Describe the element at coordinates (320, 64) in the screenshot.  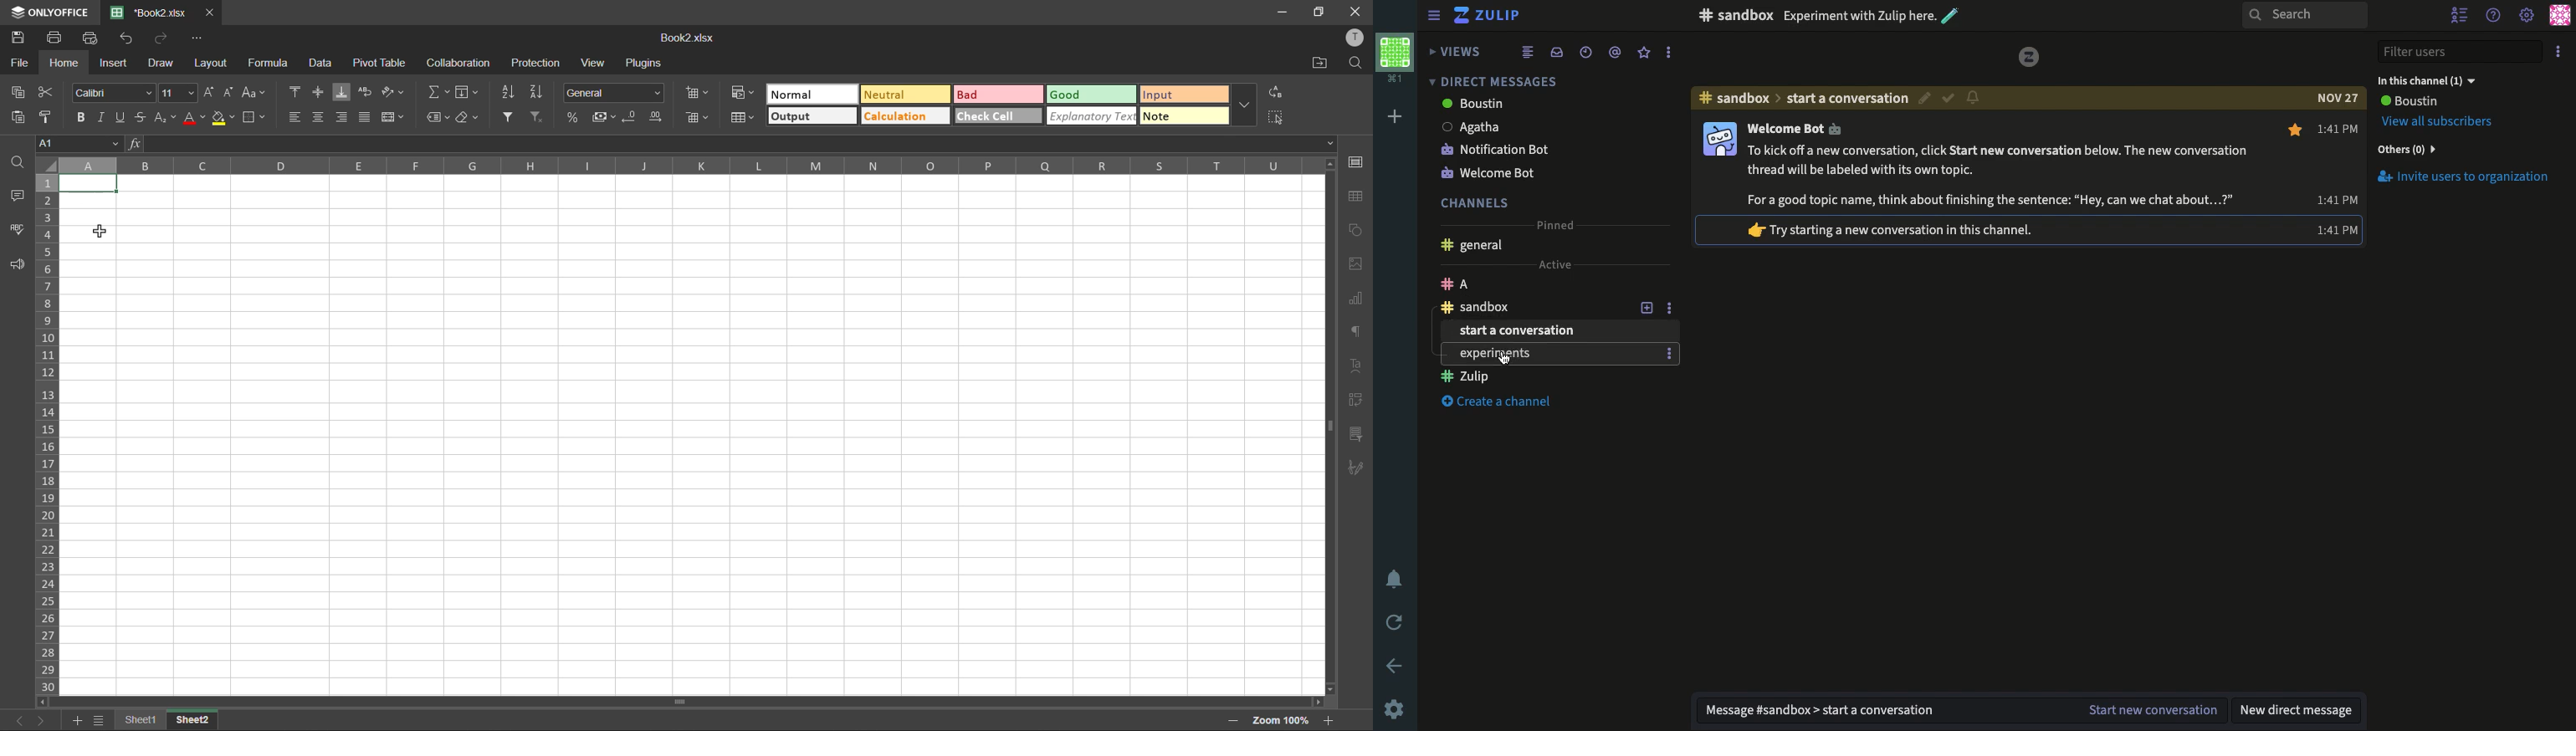
I see `data` at that location.